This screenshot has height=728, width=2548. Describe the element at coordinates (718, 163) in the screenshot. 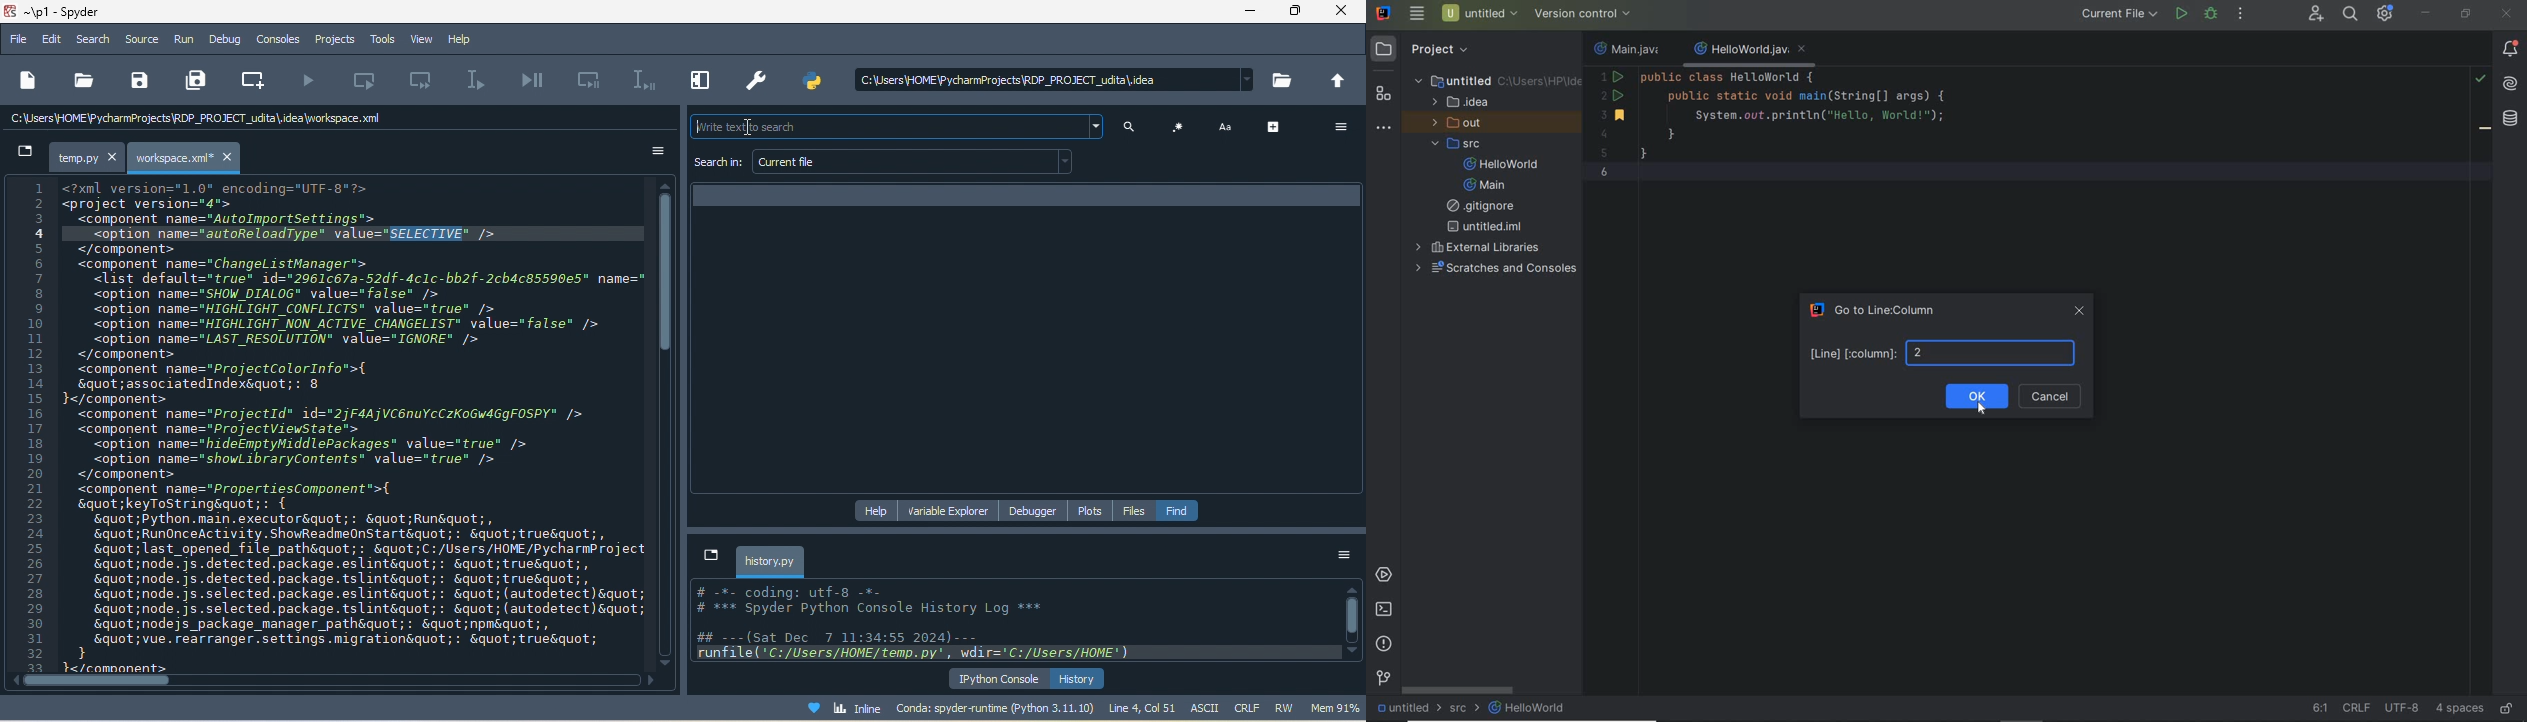

I see `search in:` at that location.